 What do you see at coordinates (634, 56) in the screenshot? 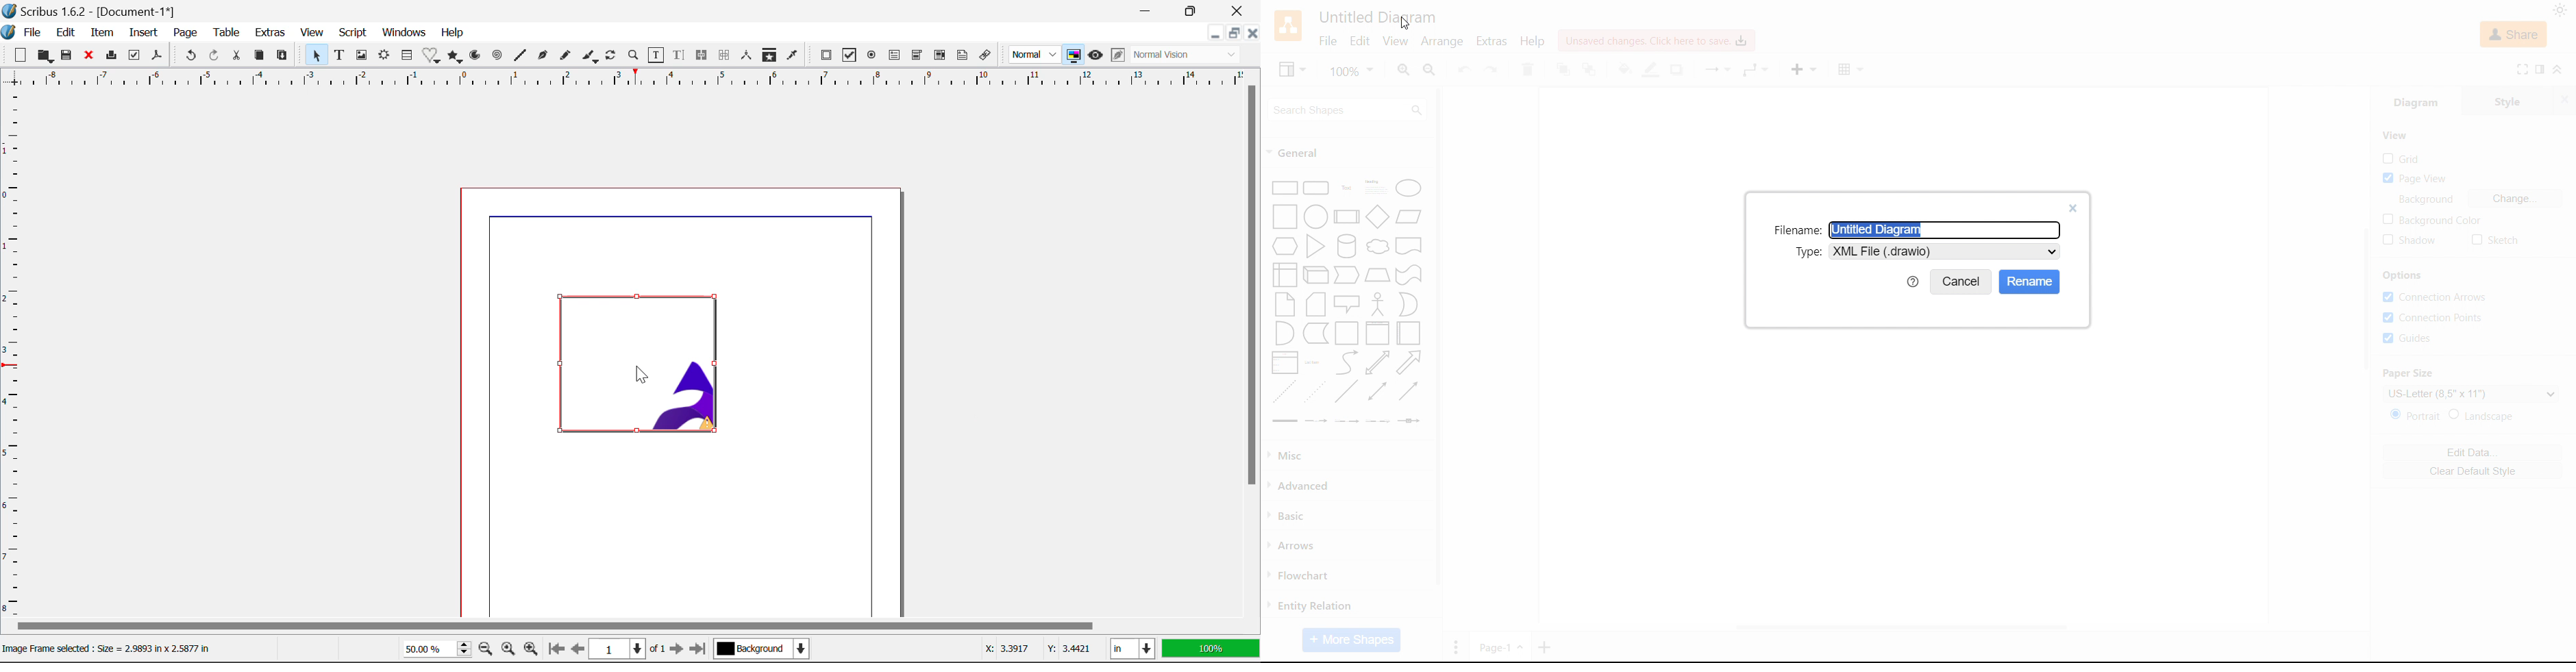
I see `Search` at bounding box center [634, 56].